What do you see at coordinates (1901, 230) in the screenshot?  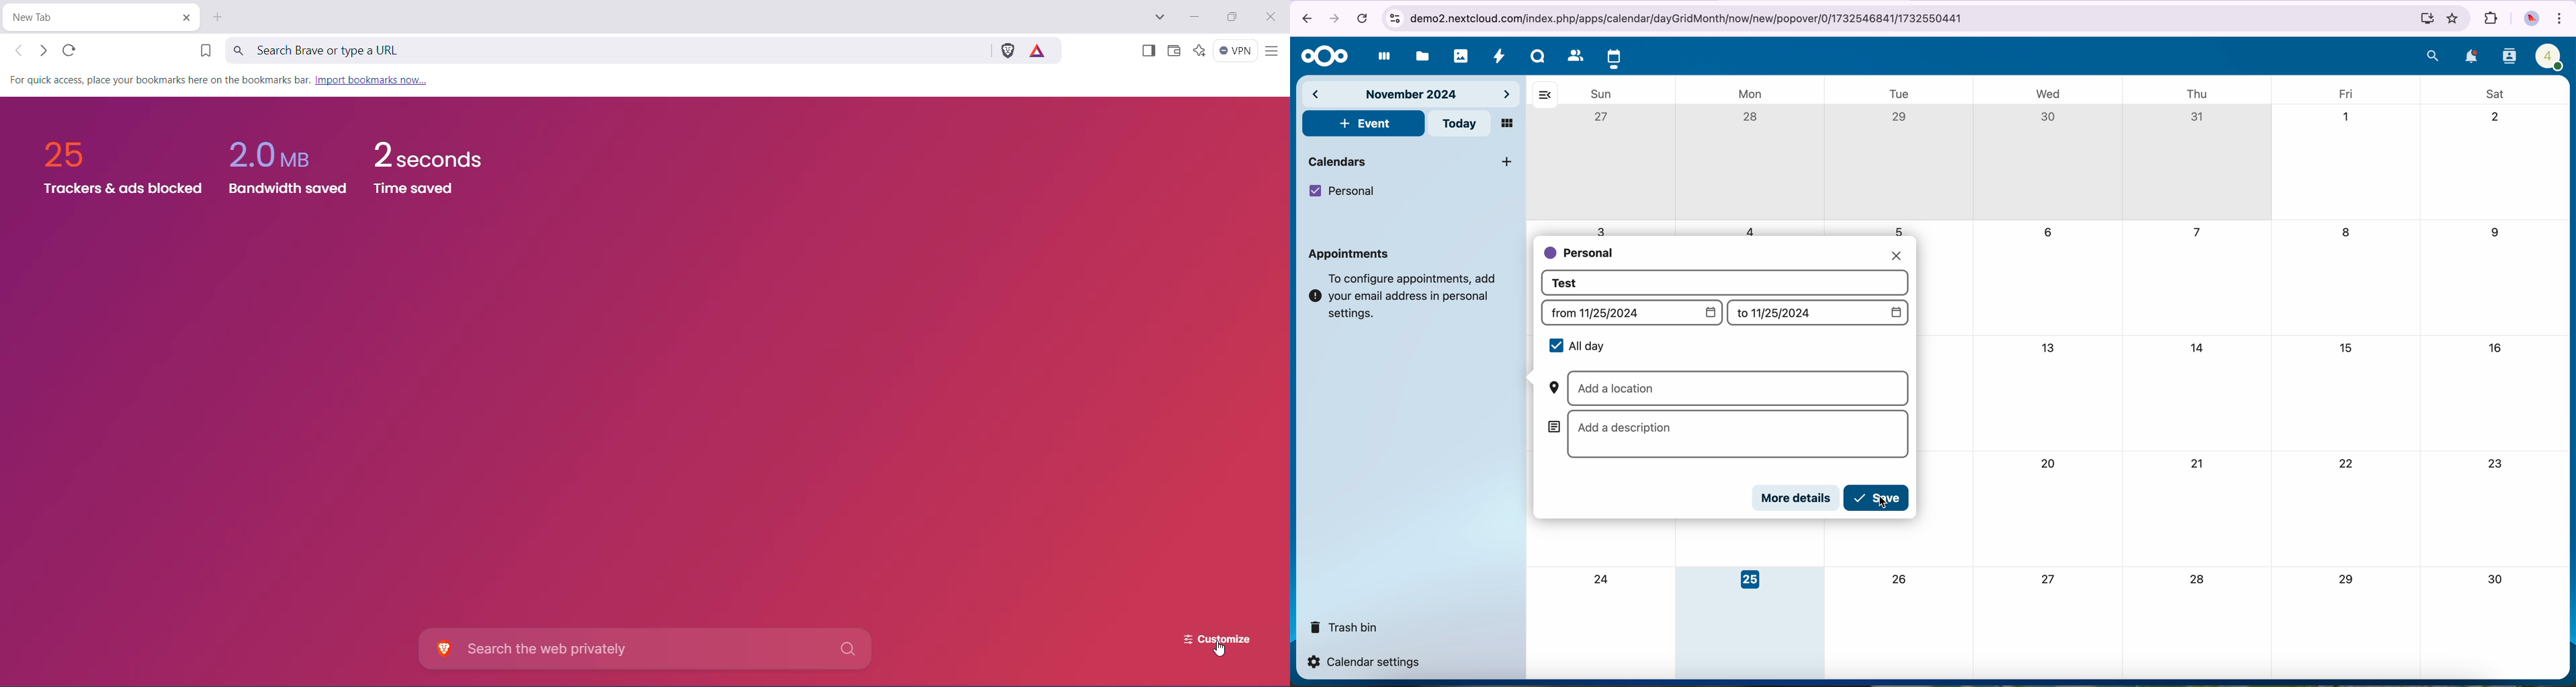 I see `5` at bounding box center [1901, 230].